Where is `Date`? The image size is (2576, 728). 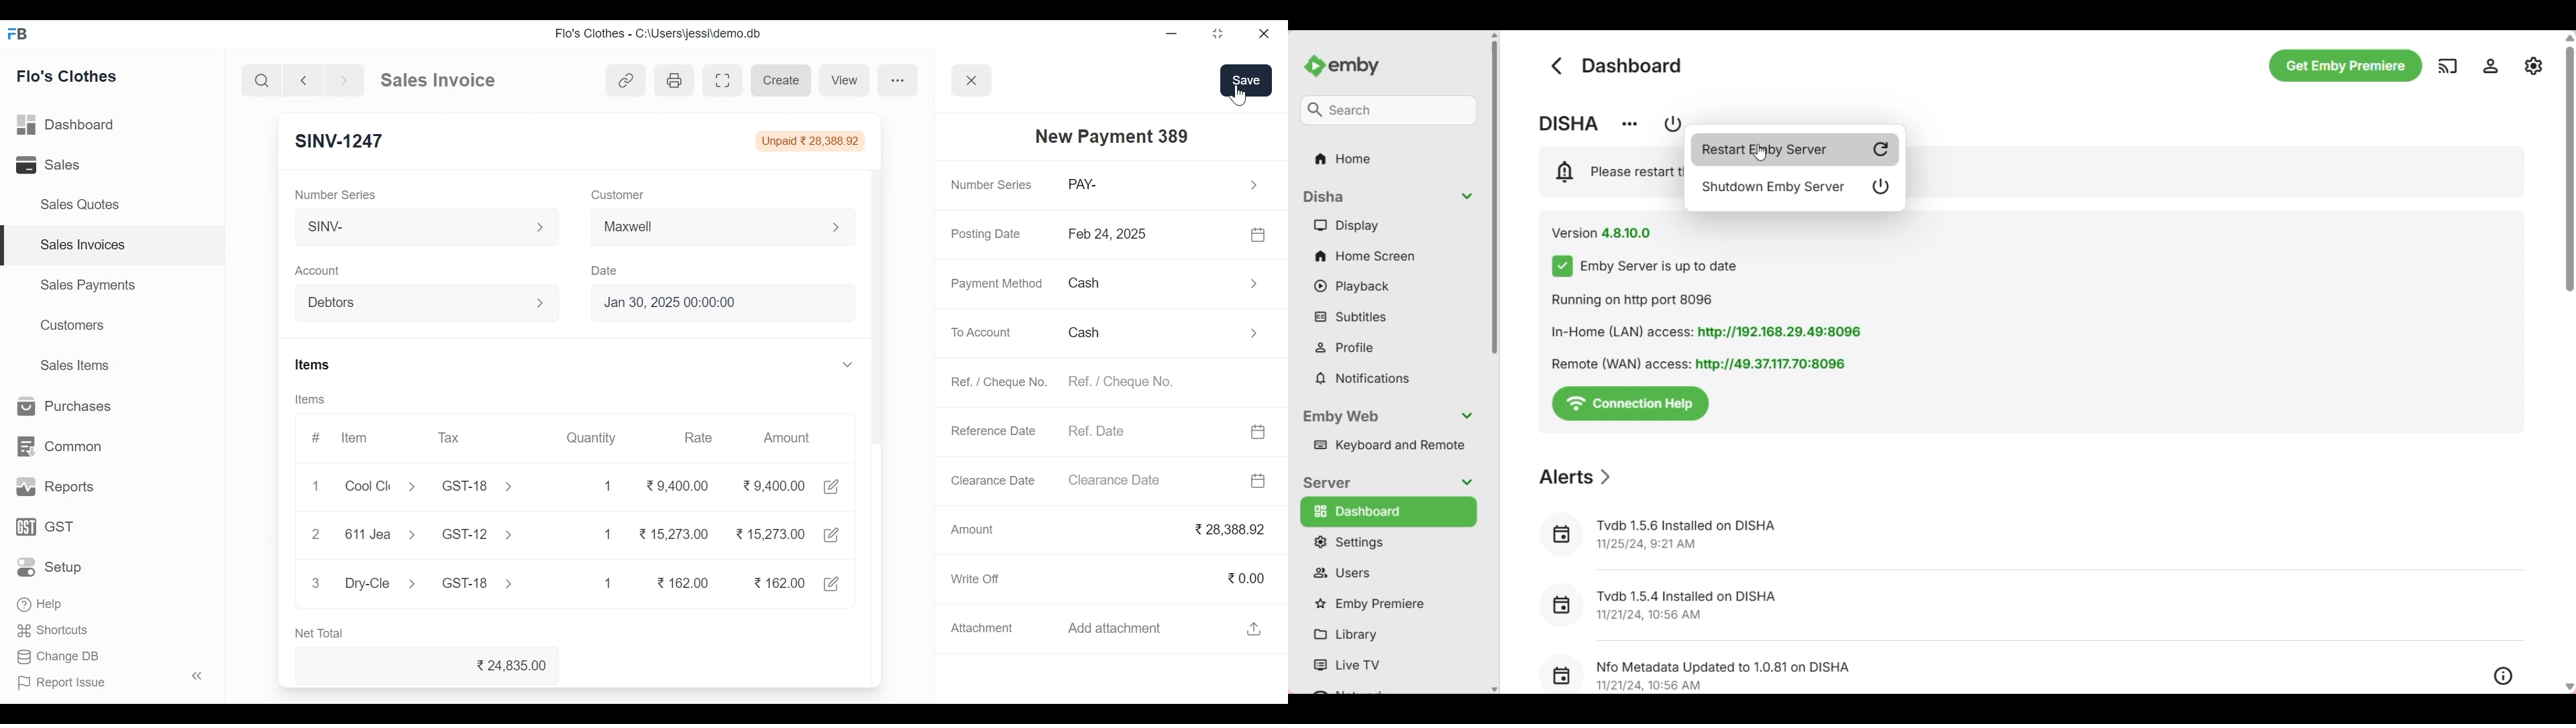
Date is located at coordinates (606, 271).